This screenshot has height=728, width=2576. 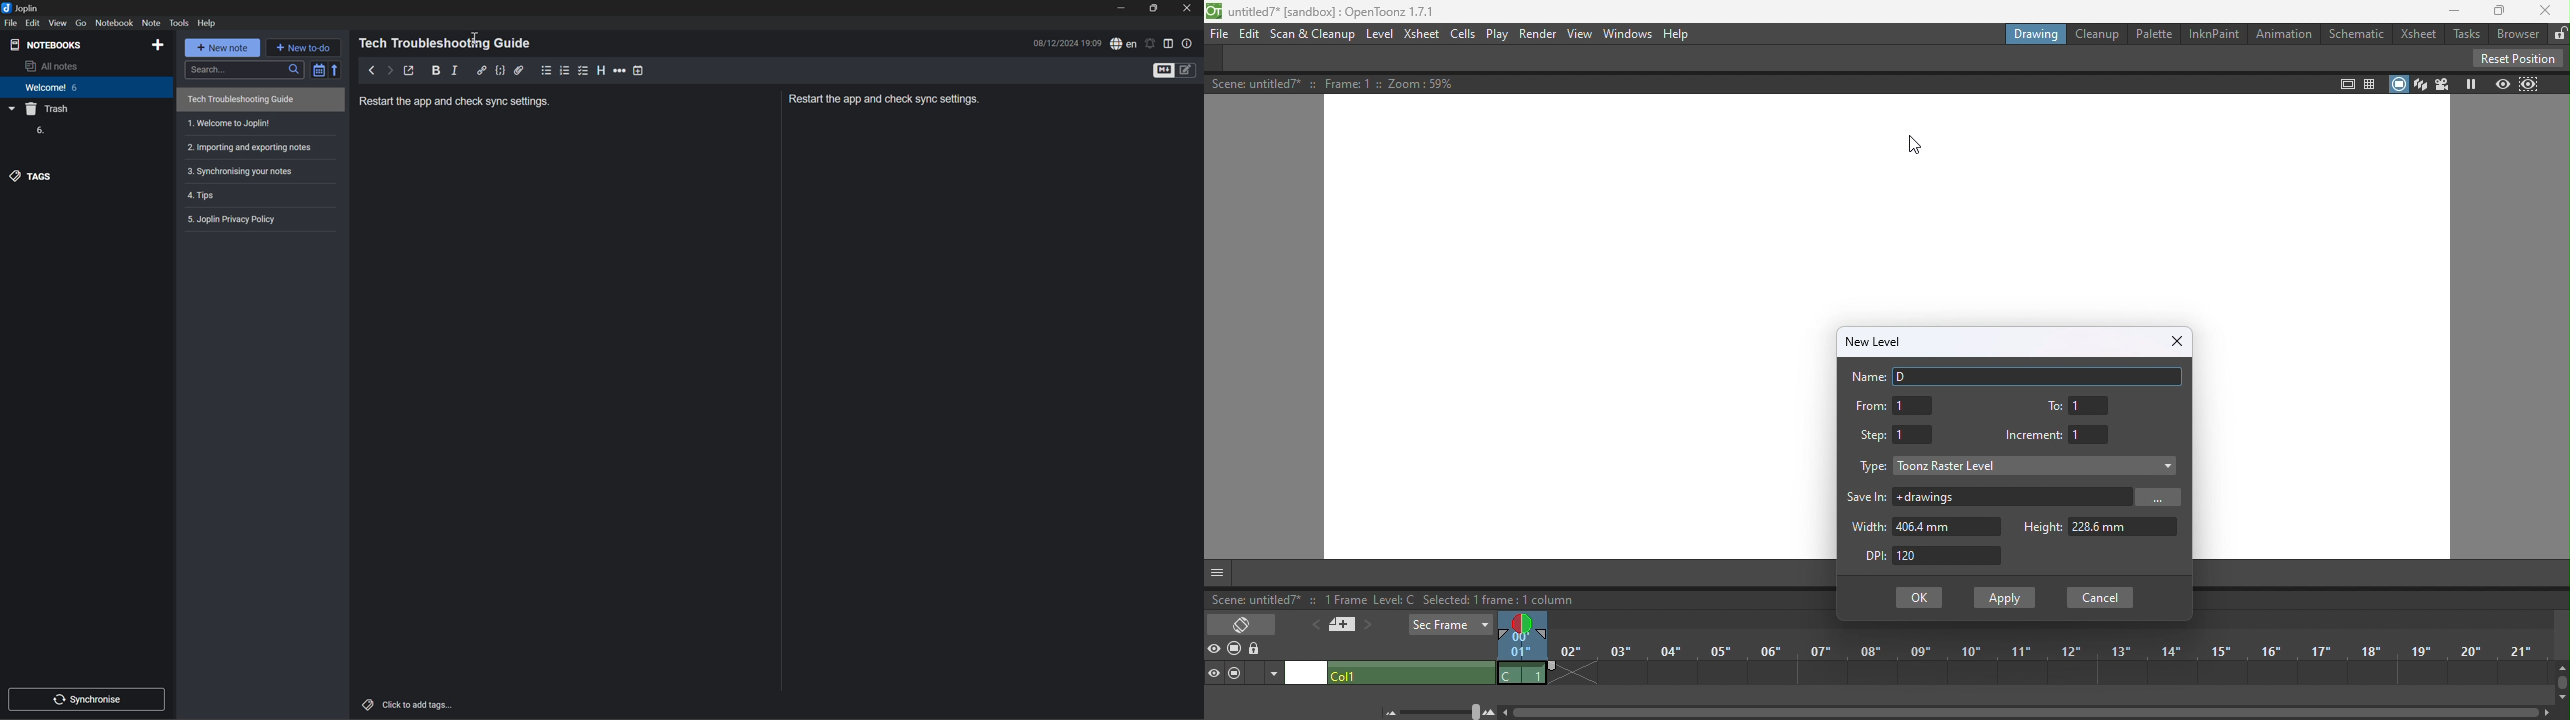 What do you see at coordinates (1495, 35) in the screenshot?
I see `Play` at bounding box center [1495, 35].